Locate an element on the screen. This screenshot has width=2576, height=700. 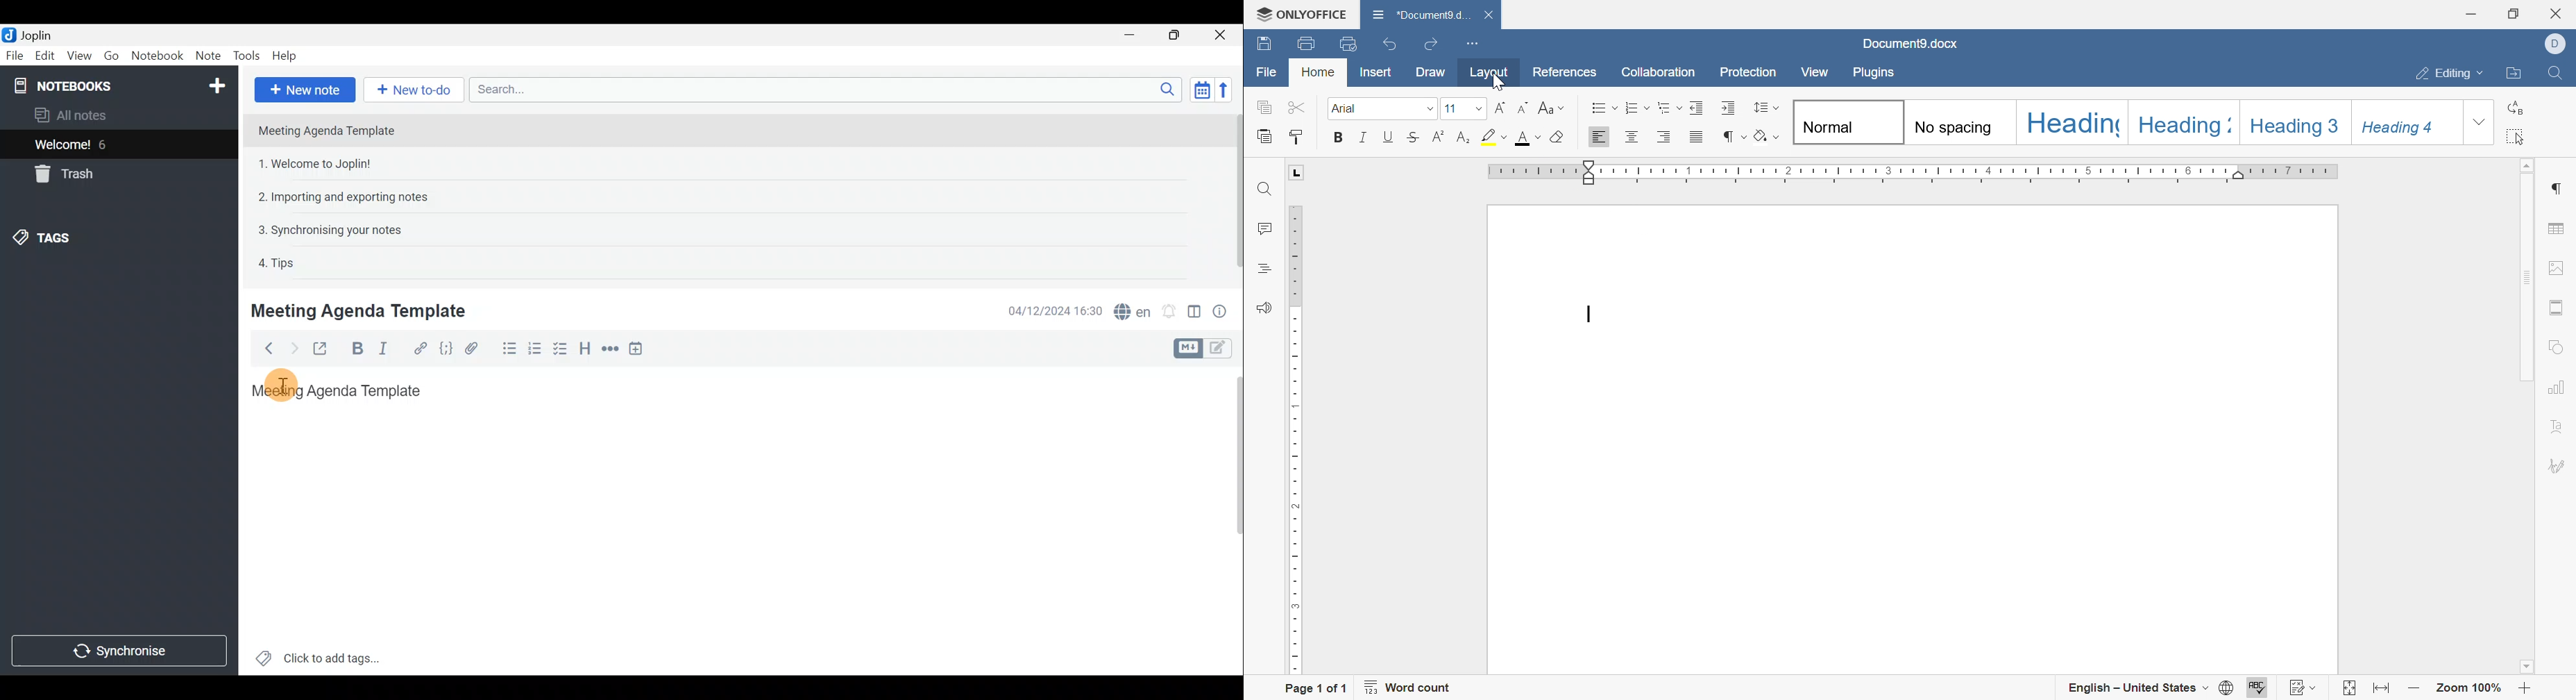
protection is located at coordinates (1748, 75).